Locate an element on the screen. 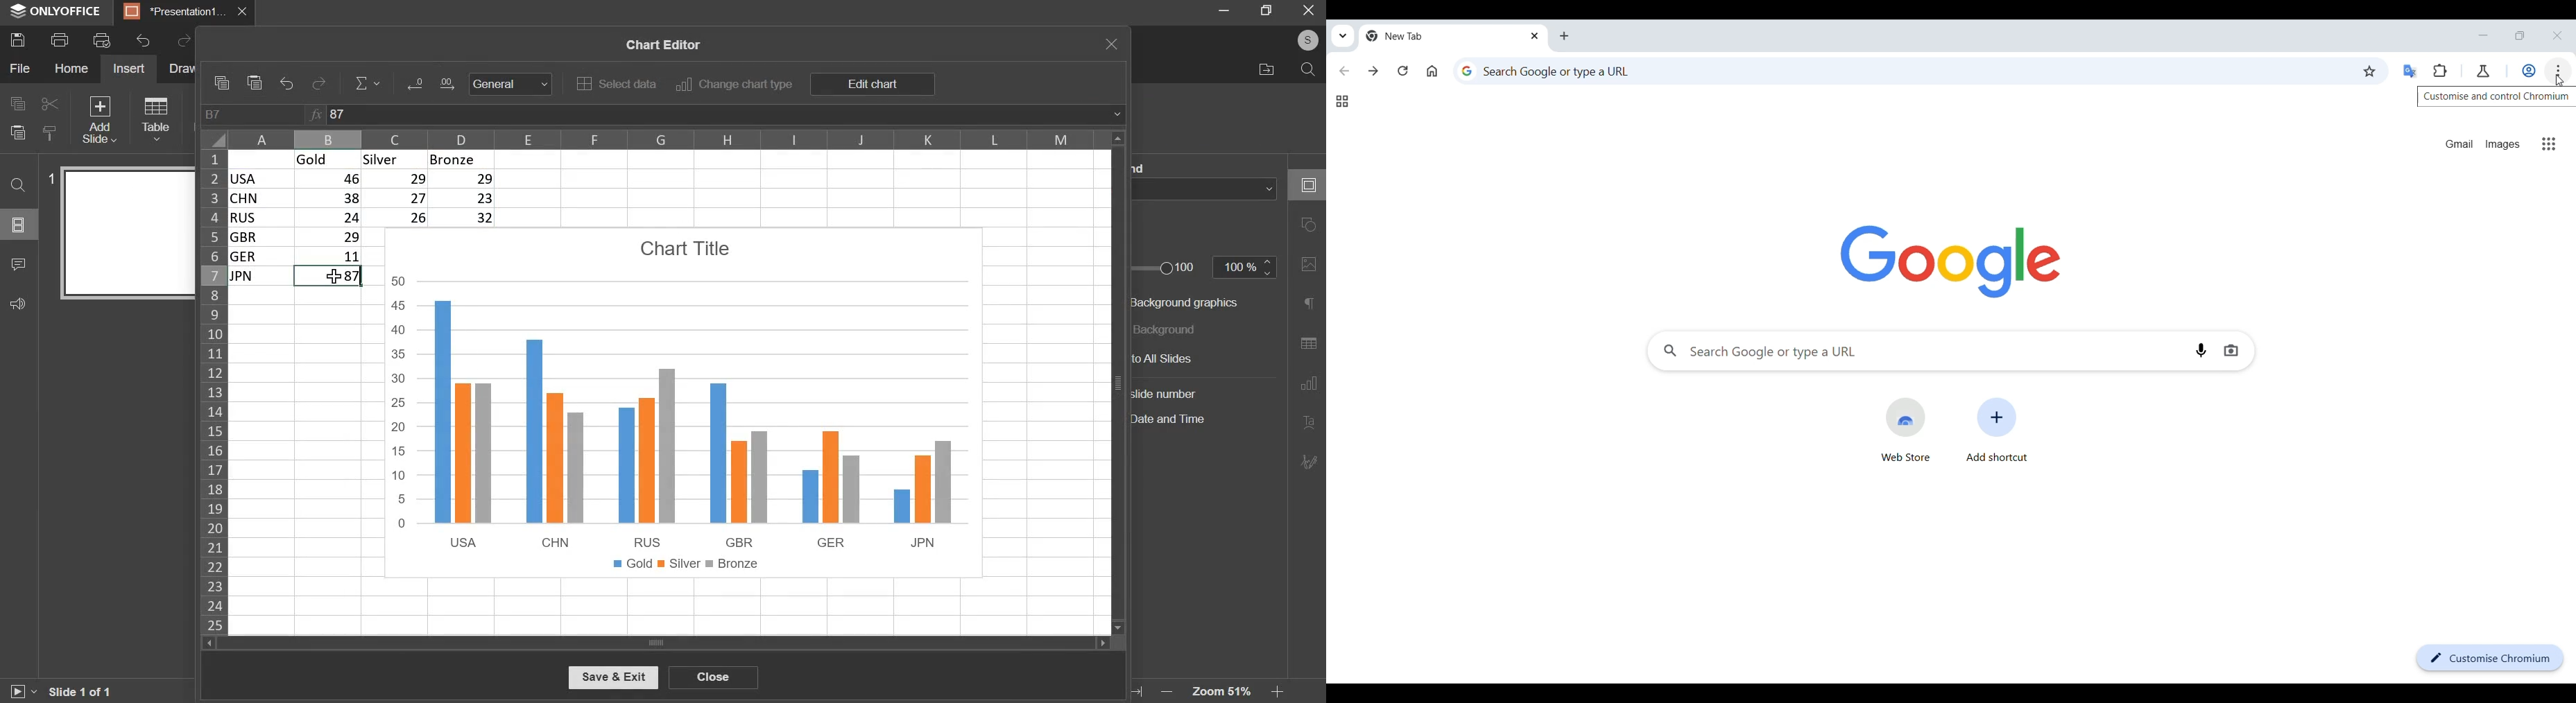 The height and width of the screenshot is (728, 2576). draw is located at coordinates (183, 69).